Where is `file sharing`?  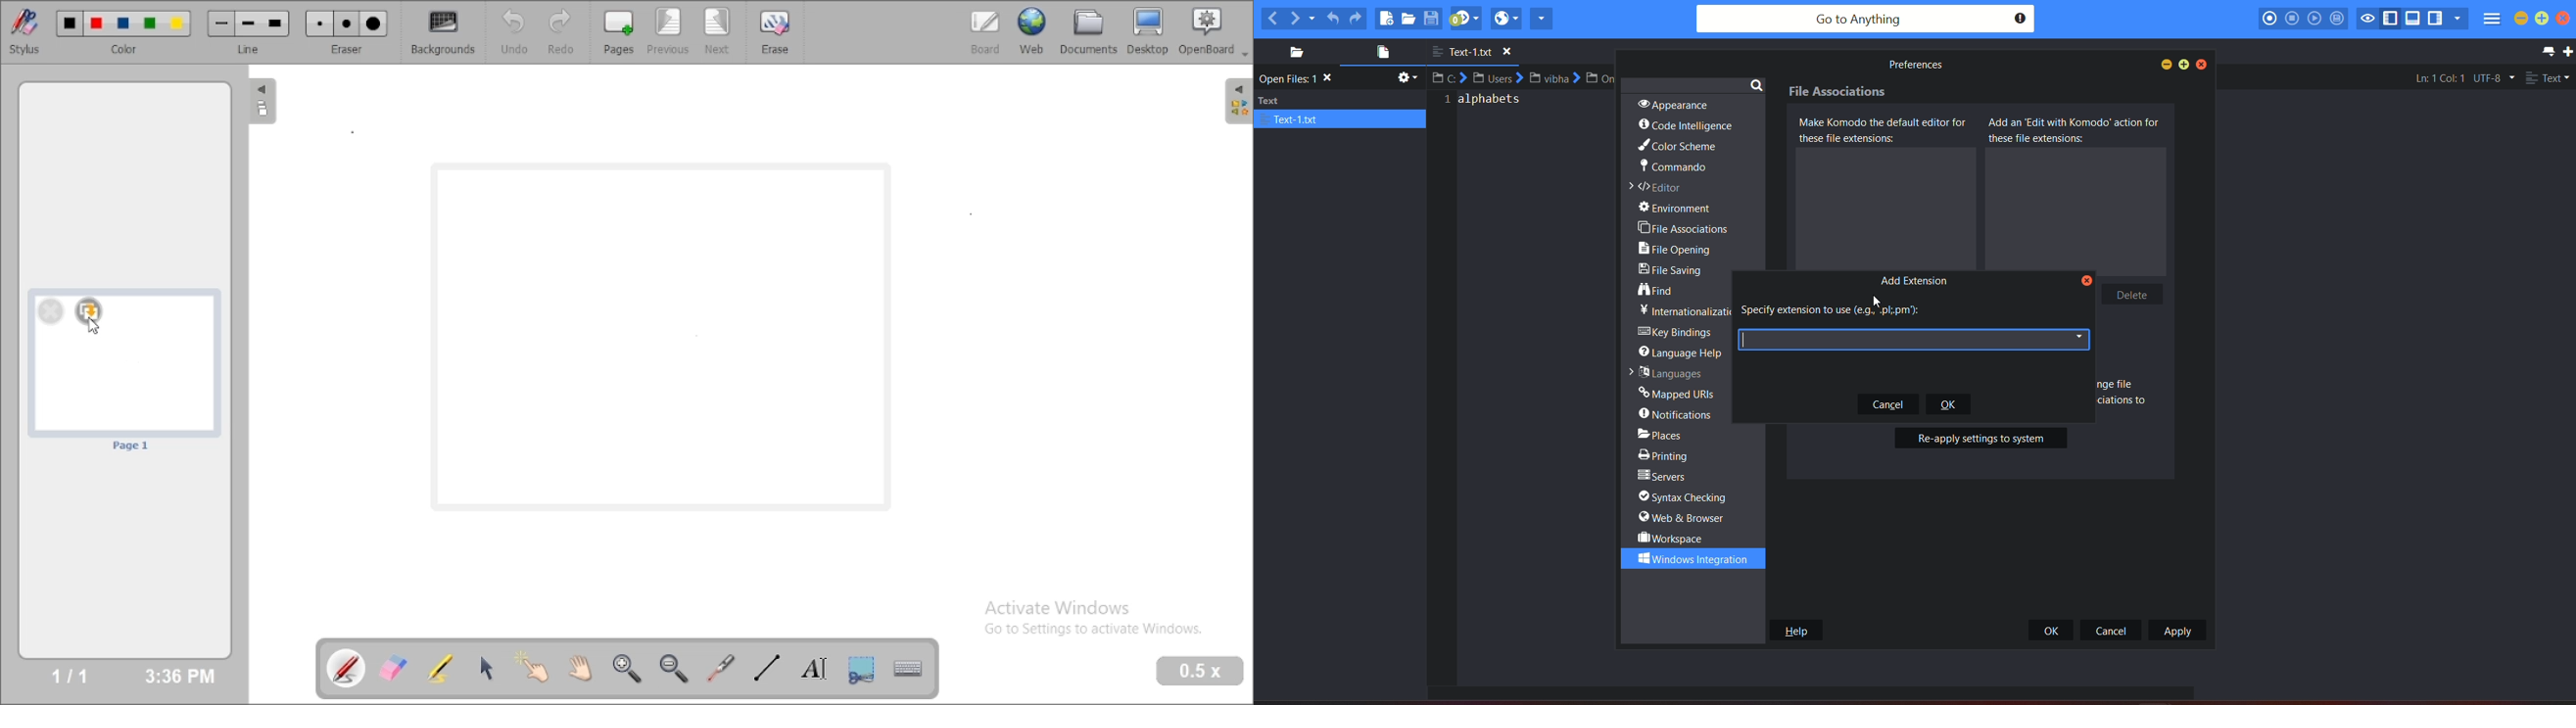 file sharing is located at coordinates (1675, 272).